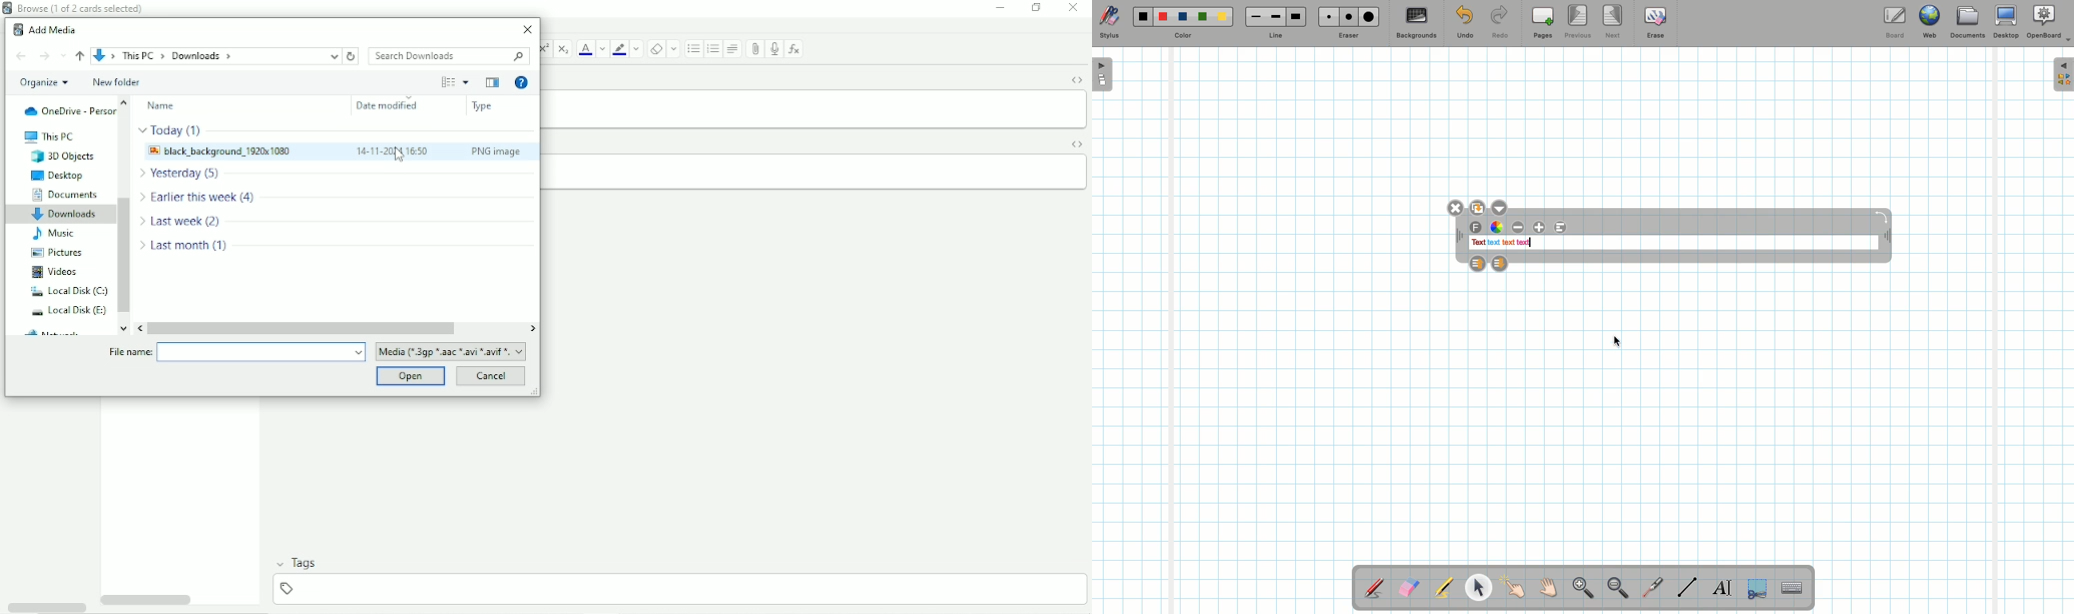  I want to click on Expand, so click(2063, 74).